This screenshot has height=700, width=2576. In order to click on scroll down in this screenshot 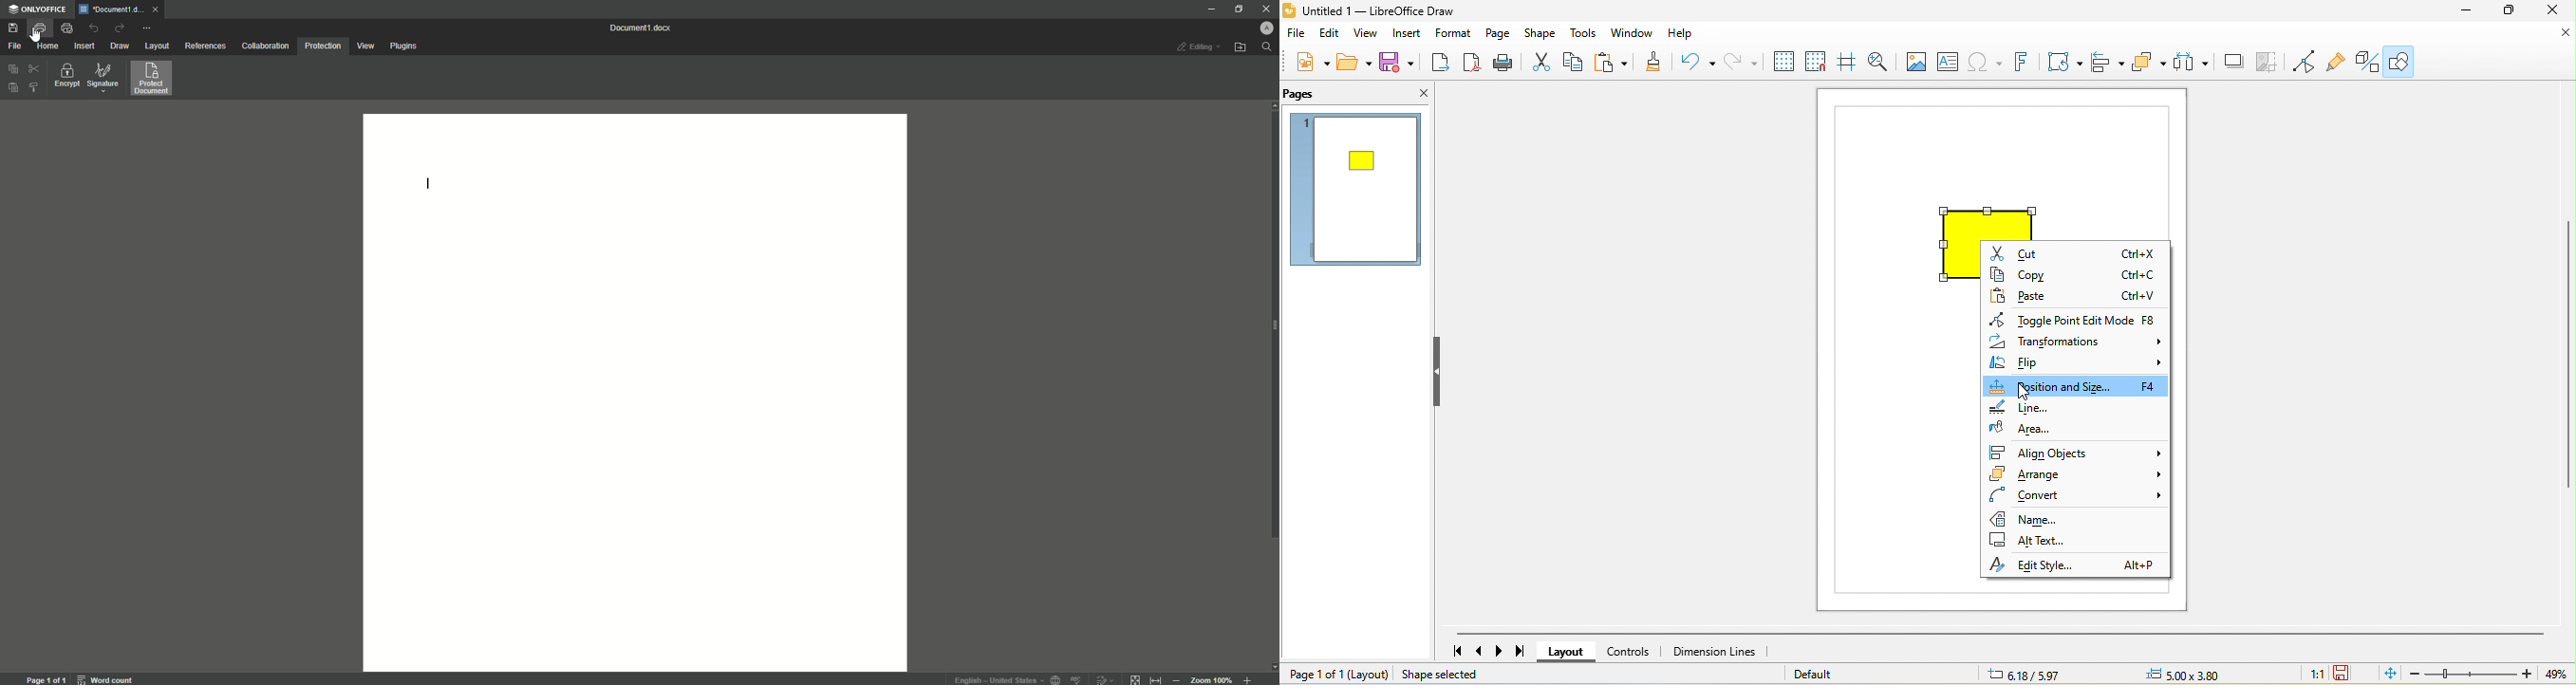, I will do `click(1272, 666)`.